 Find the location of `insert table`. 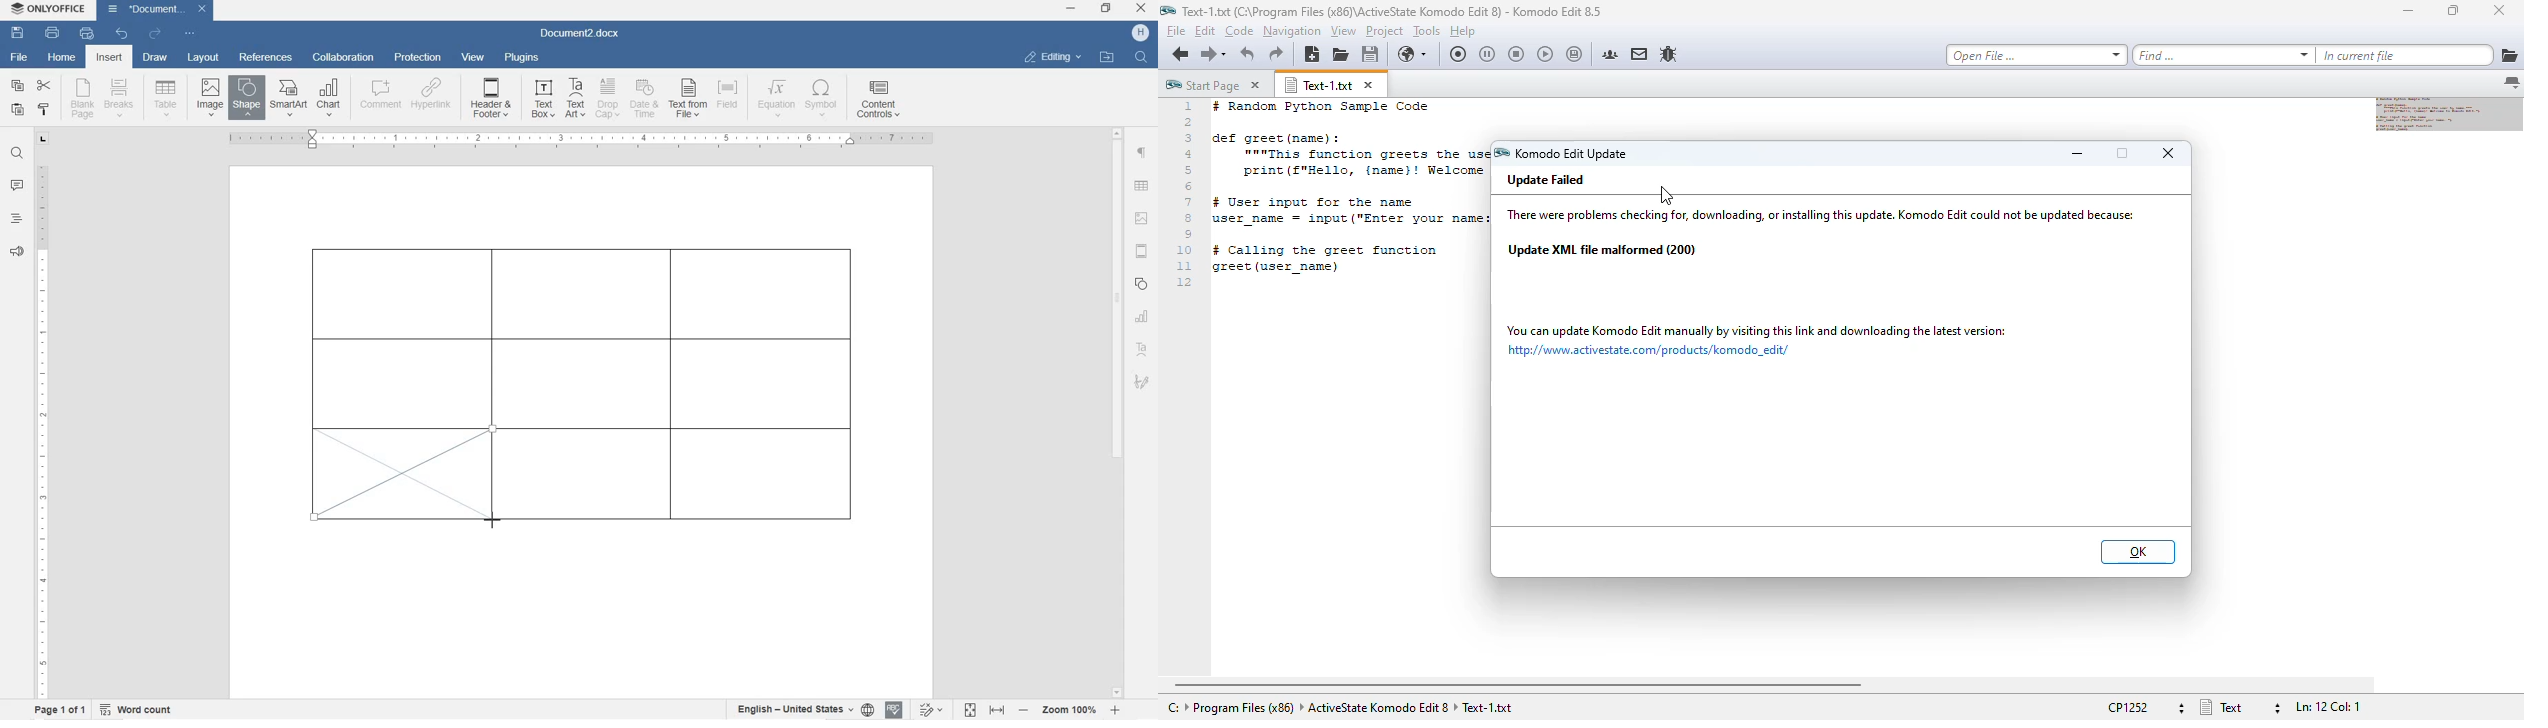

insert table is located at coordinates (163, 98).